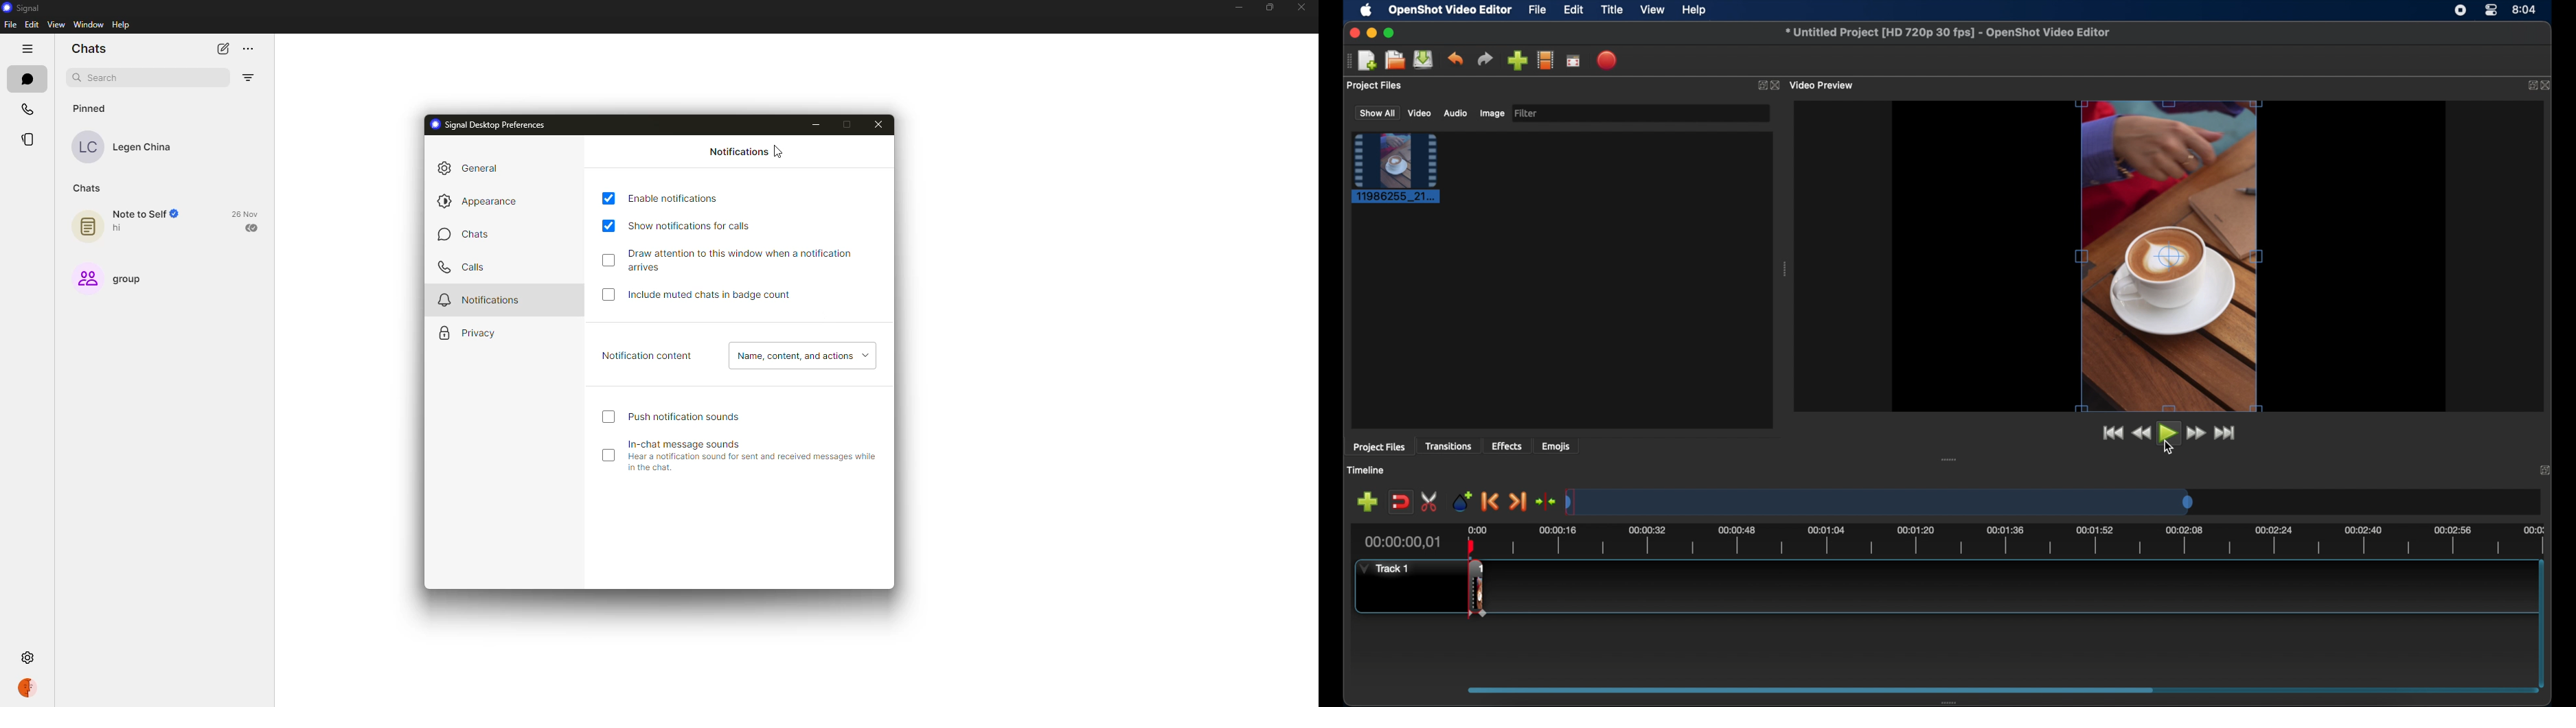 The height and width of the screenshot is (728, 2576). I want to click on import files, so click(1516, 61).